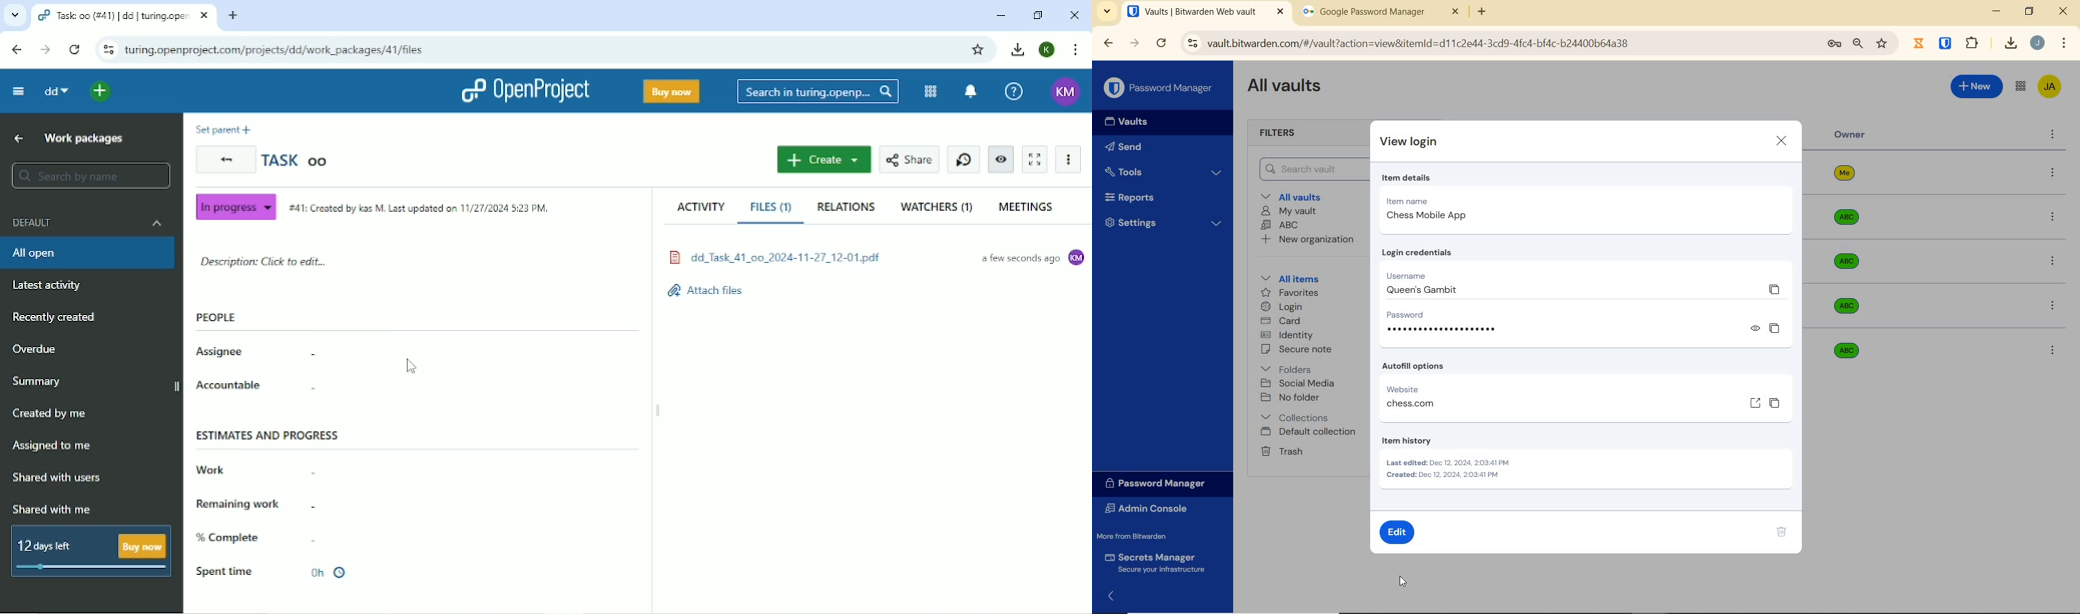 This screenshot has width=2100, height=616. Describe the element at coordinates (1289, 211) in the screenshot. I see `My Vault` at that location.